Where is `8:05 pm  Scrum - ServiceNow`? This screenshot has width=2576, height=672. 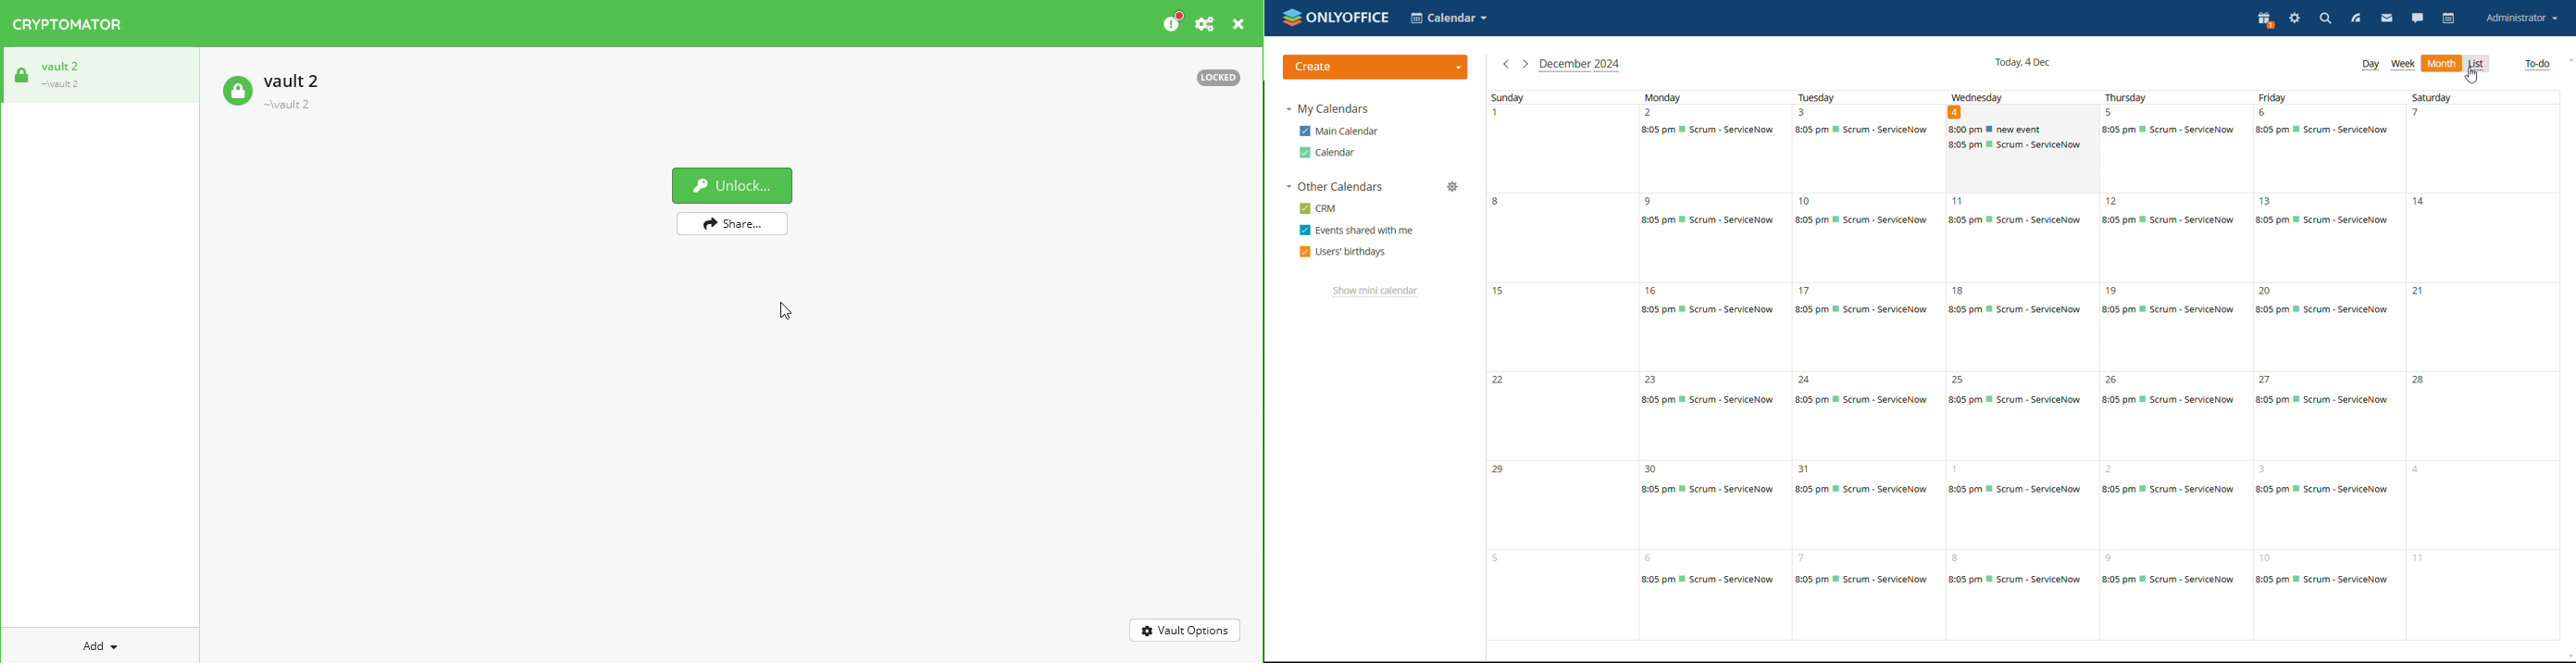
8:05 pm  Scrum - ServiceNow is located at coordinates (1863, 131).